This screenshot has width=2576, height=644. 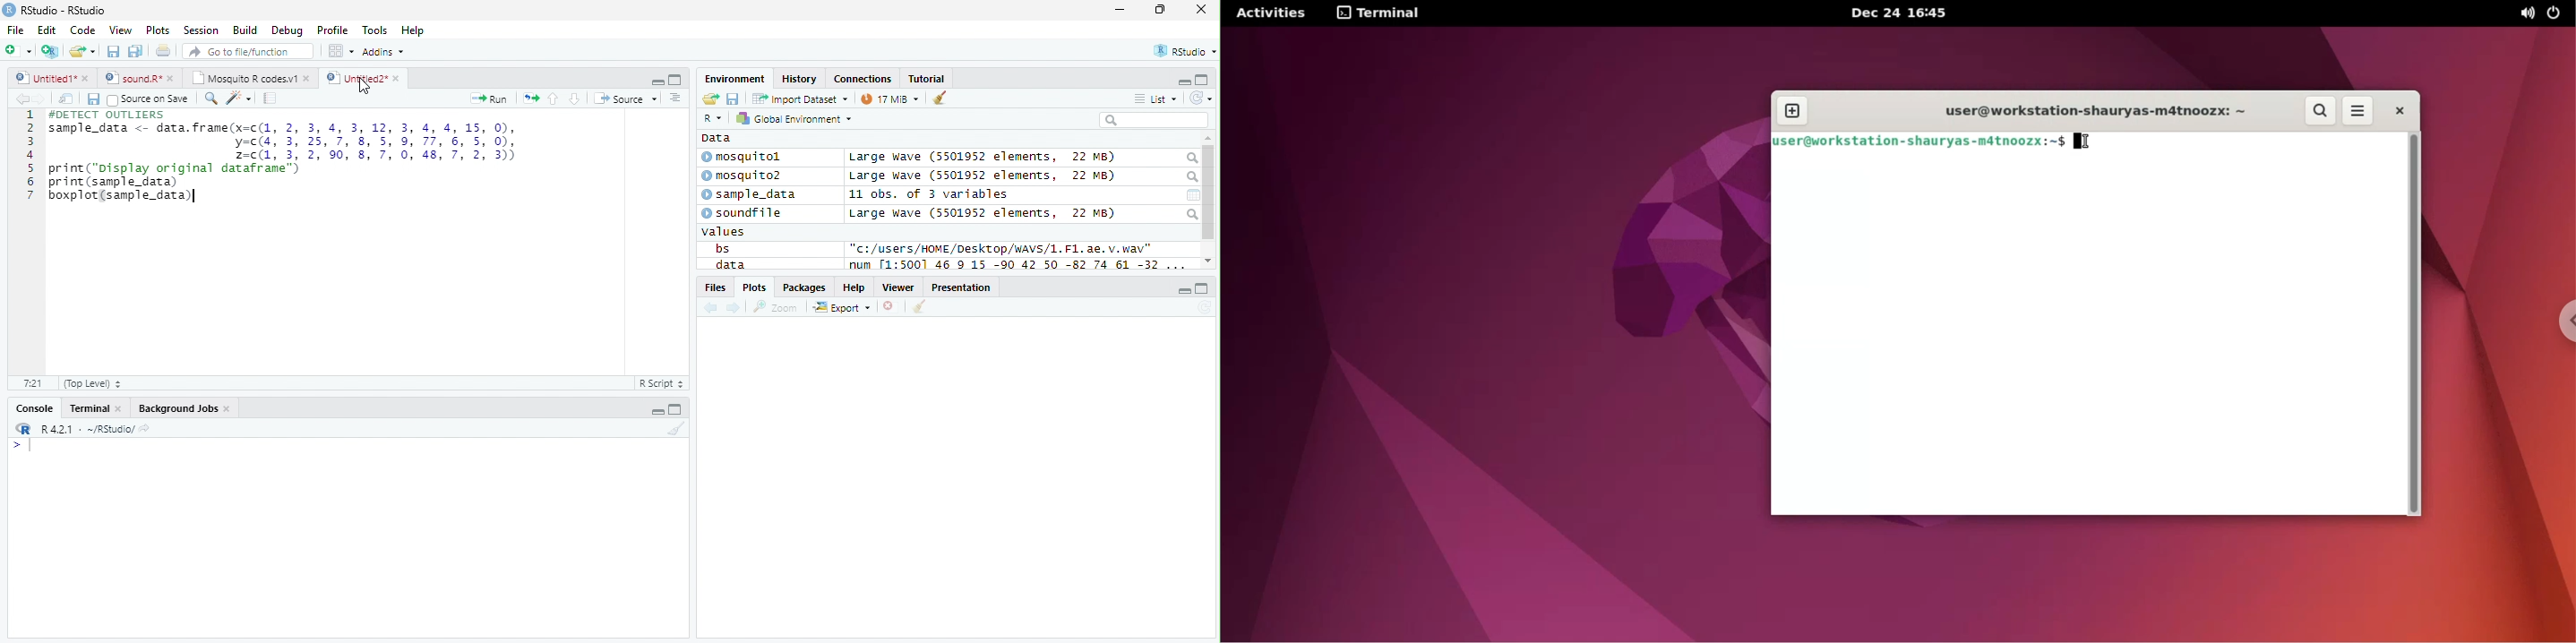 What do you see at coordinates (734, 309) in the screenshot?
I see `go forward` at bounding box center [734, 309].